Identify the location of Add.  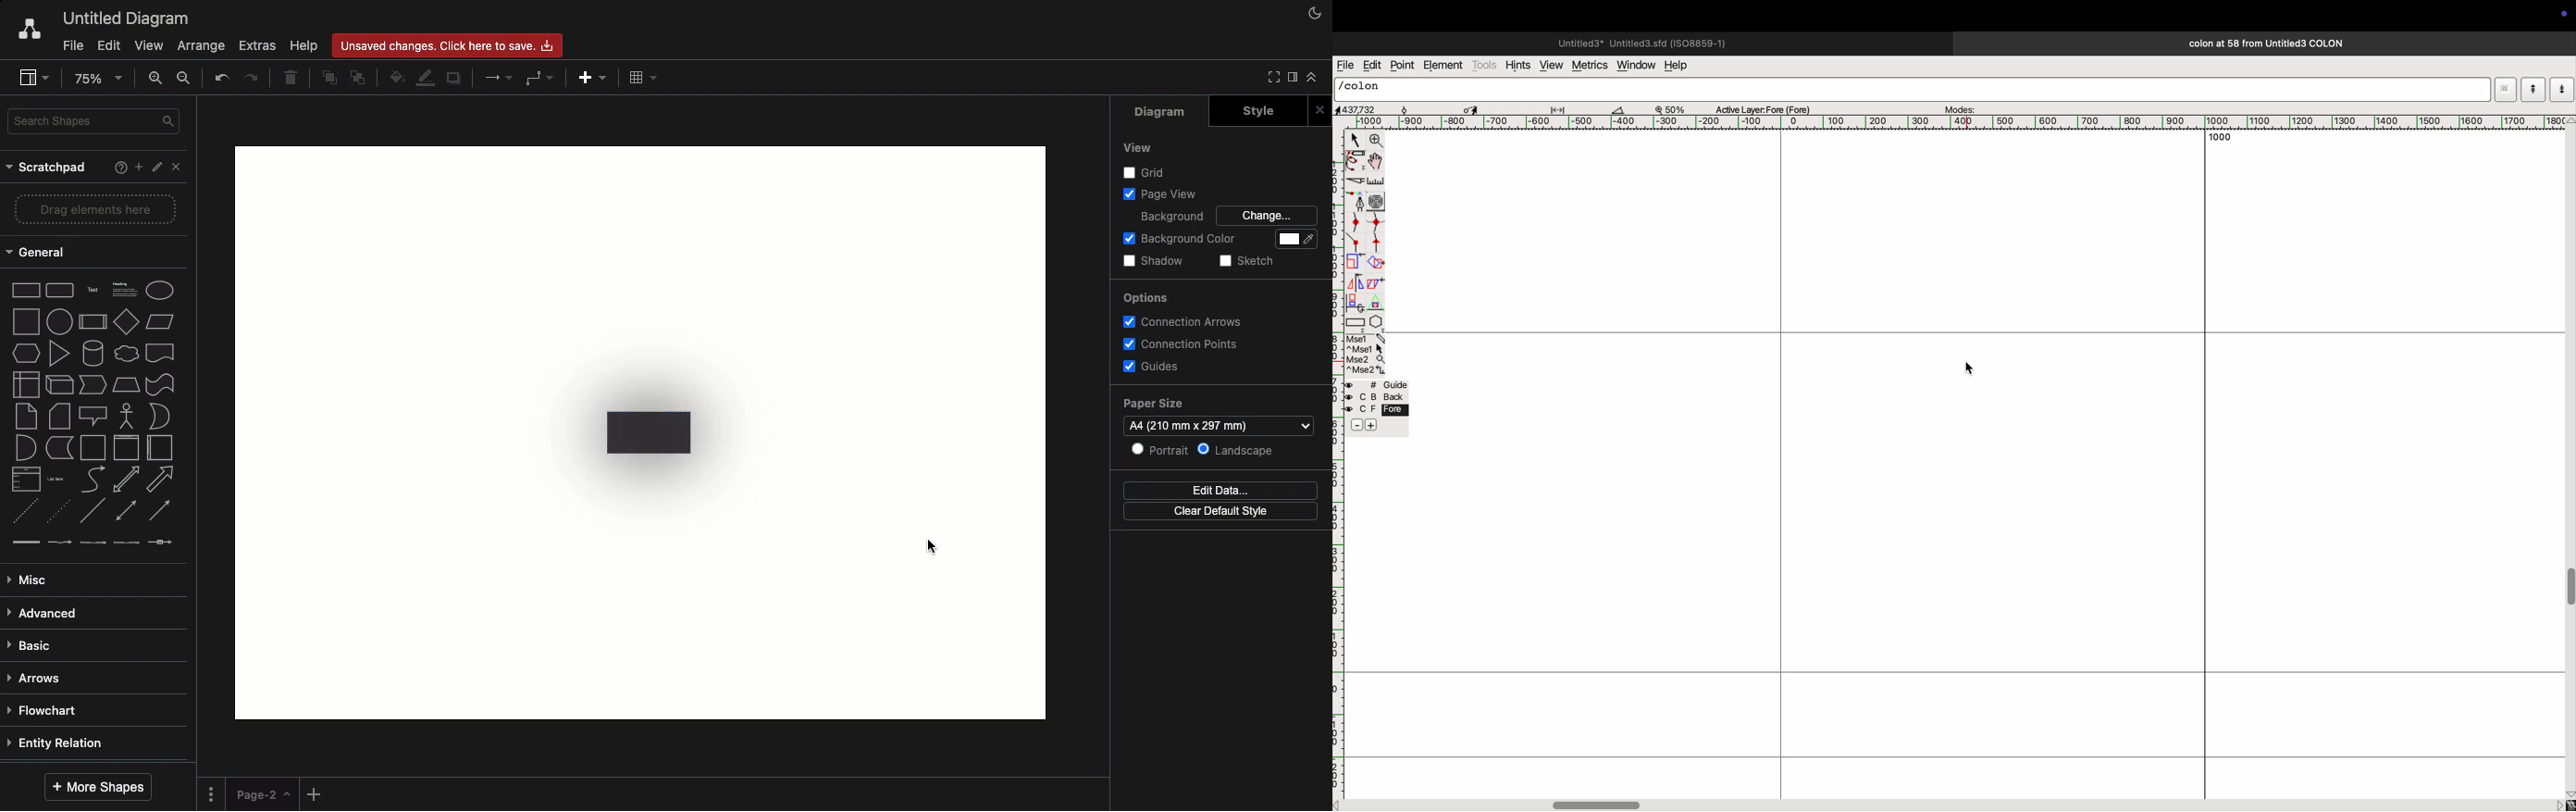
(595, 79).